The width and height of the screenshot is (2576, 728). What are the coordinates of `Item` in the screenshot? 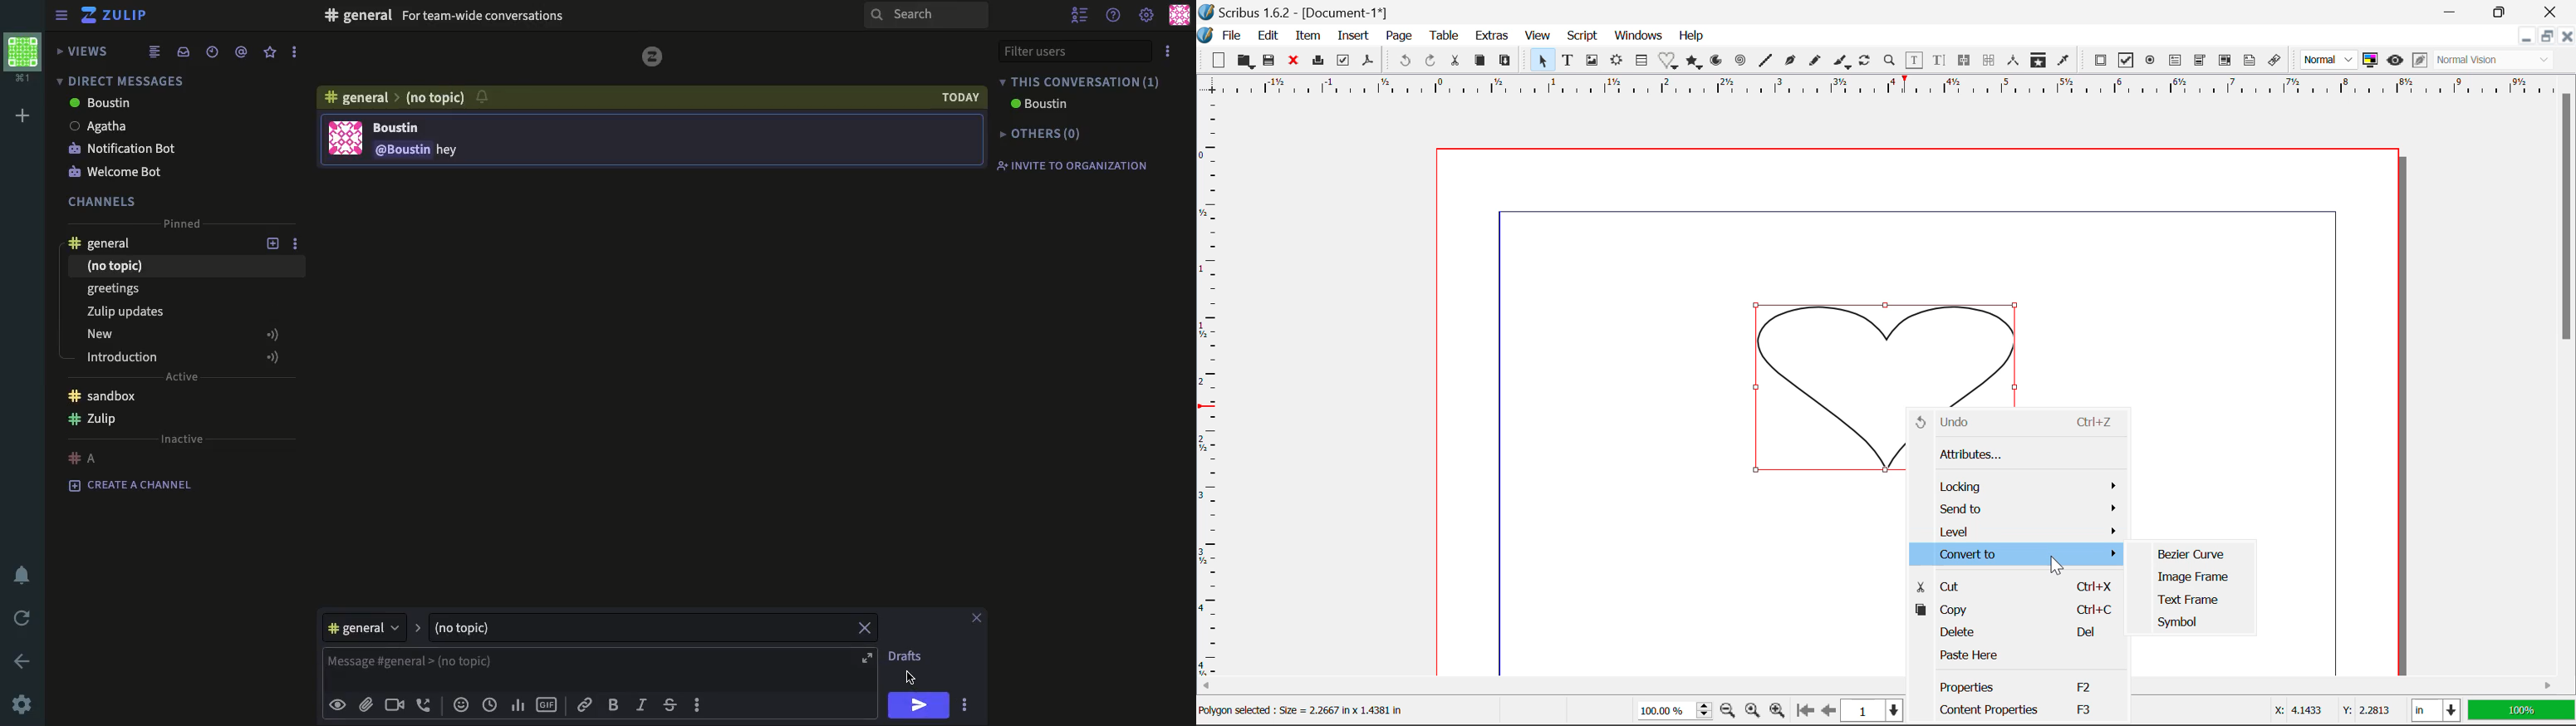 It's located at (1308, 37).